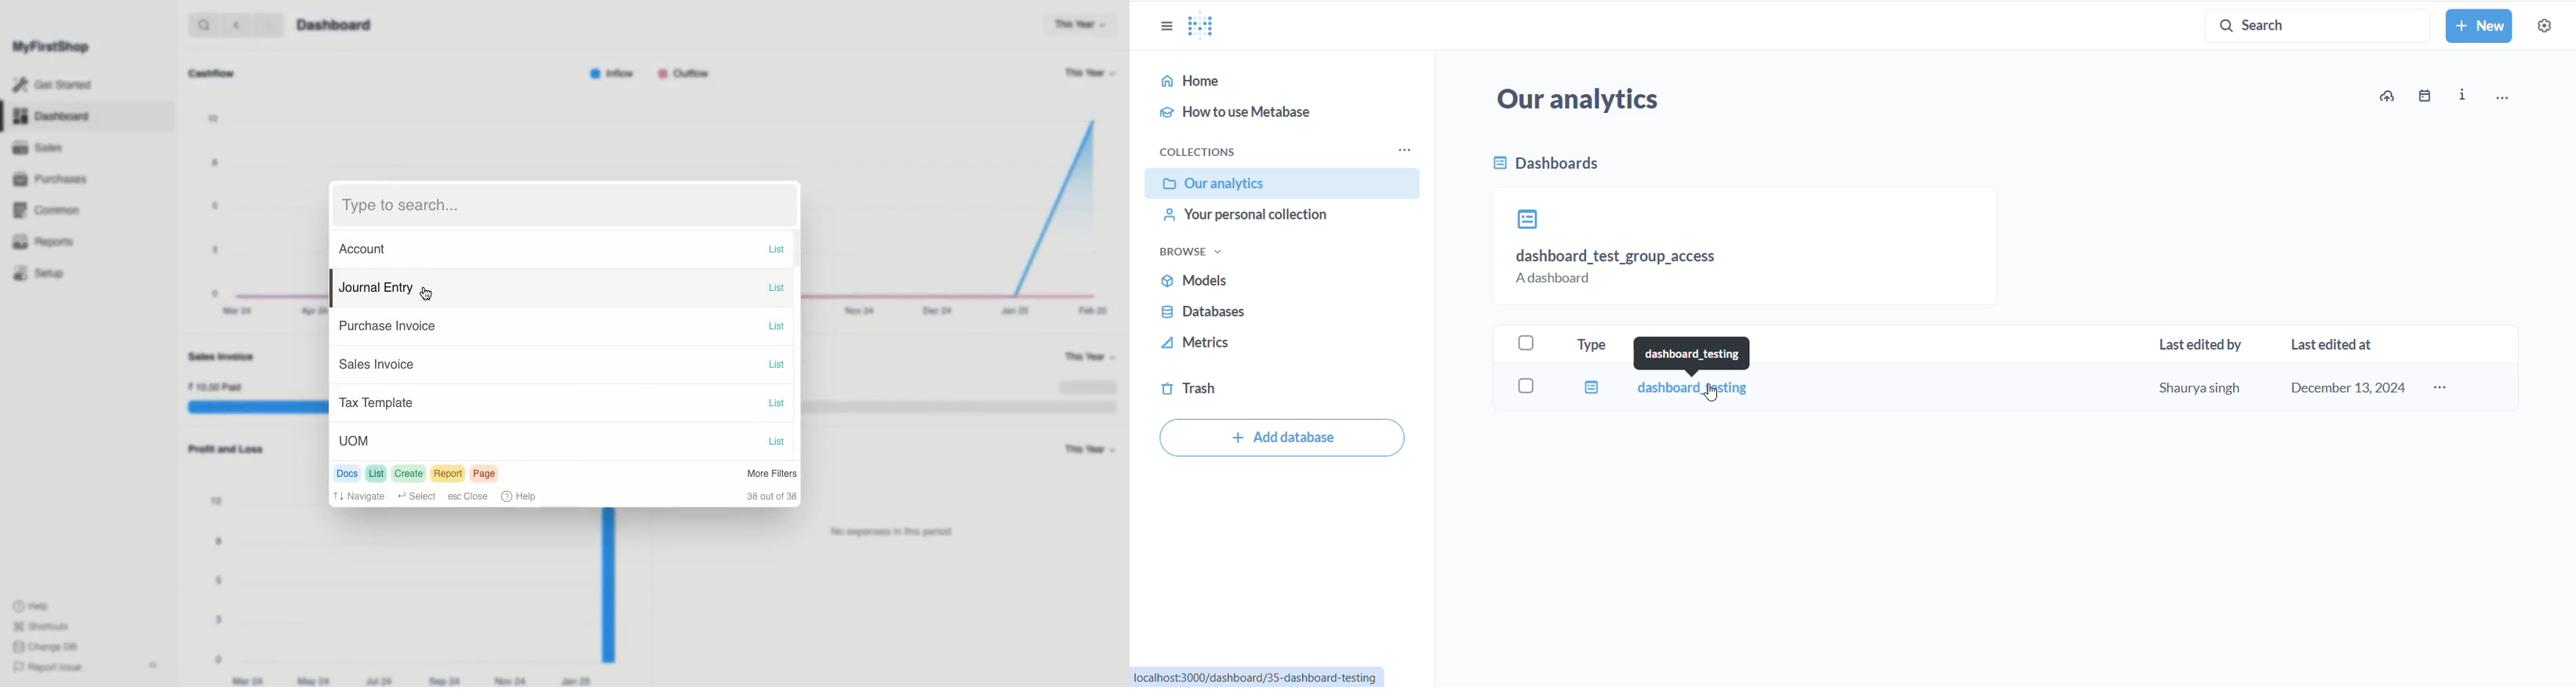 The image size is (2576, 700). What do you see at coordinates (38, 274) in the screenshot?
I see `Setup` at bounding box center [38, 274].